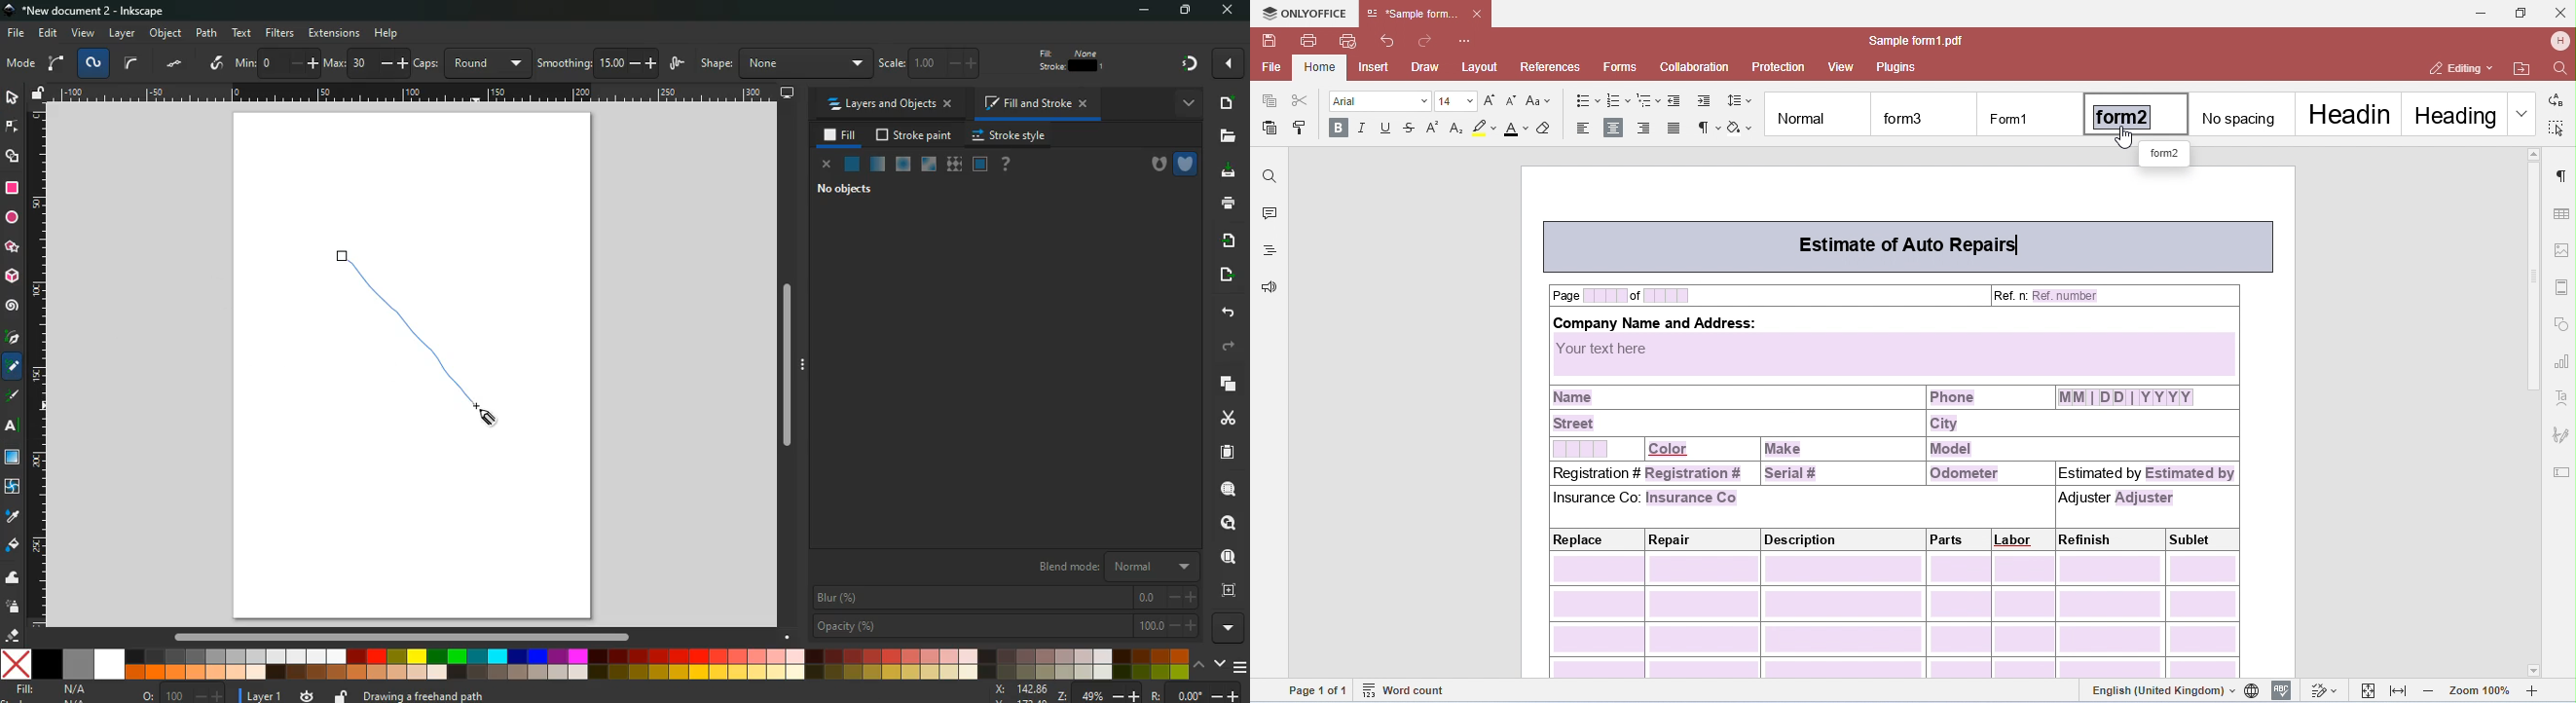 The height and width of the screenshot is (728, 2576). Describe the element at coordinates (841, 135) in the screenshot. I see `fill` at that location.